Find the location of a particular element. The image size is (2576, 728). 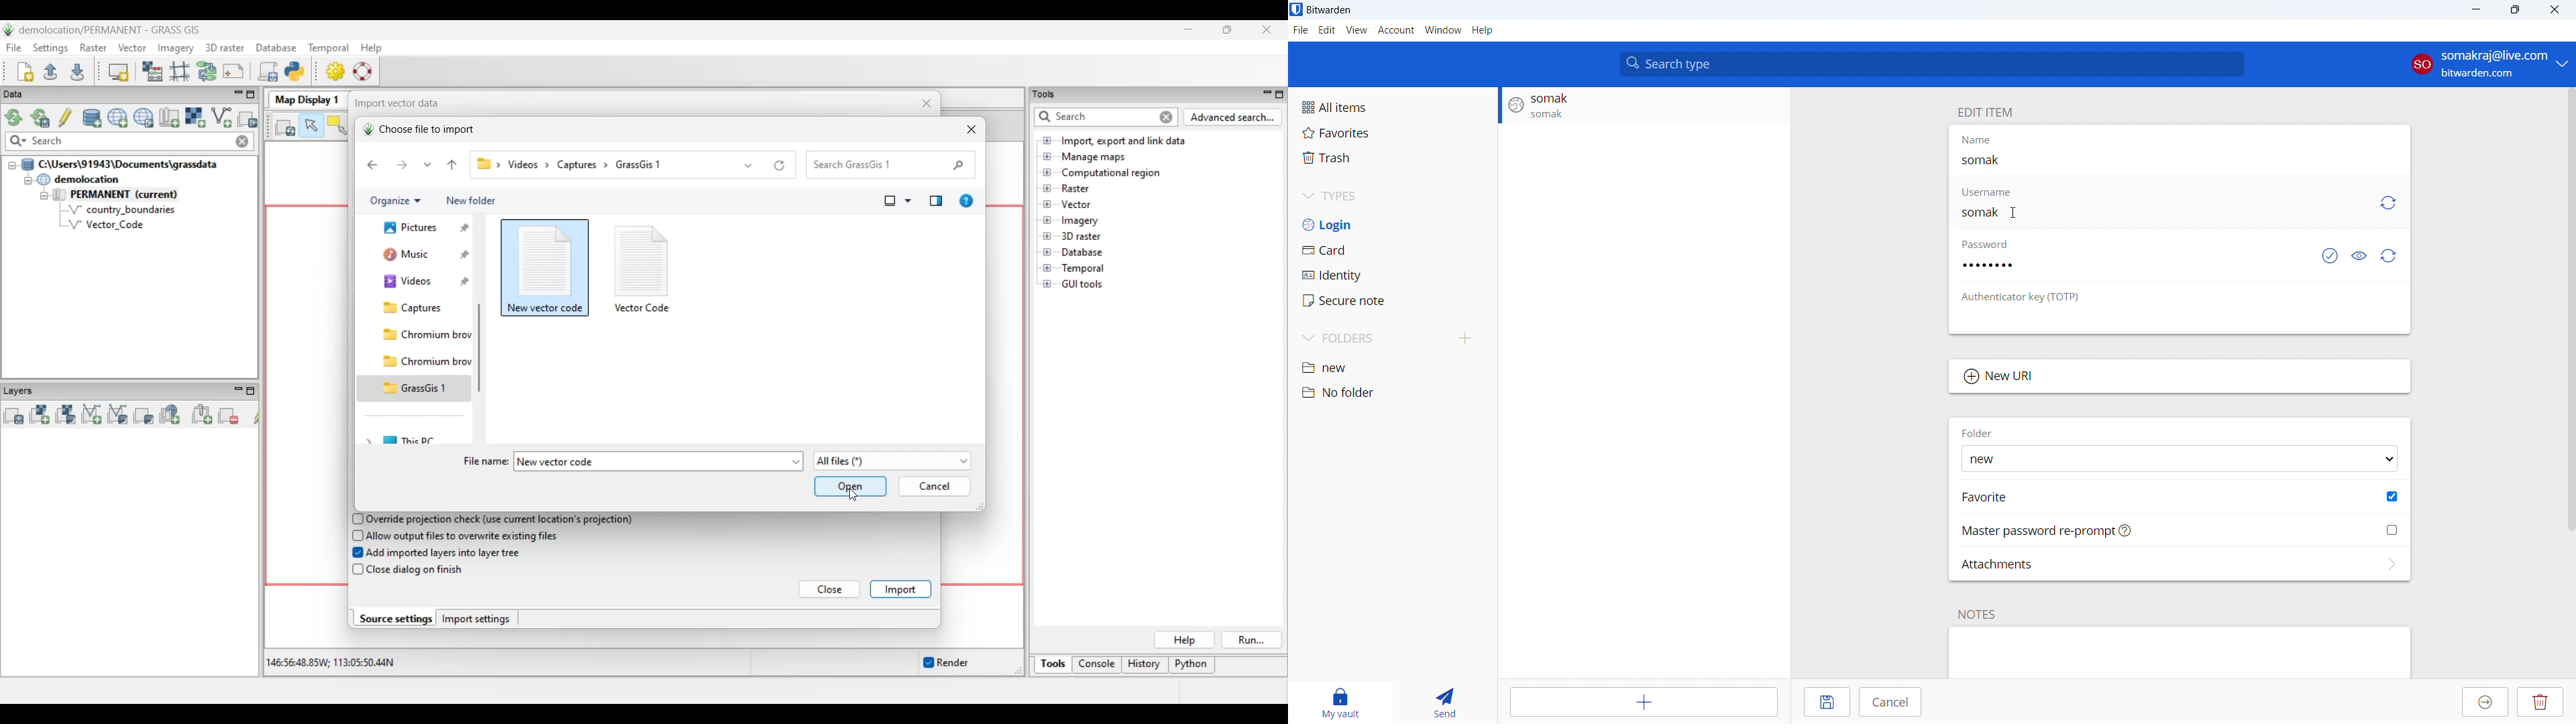

edit item is located at coordinates (1985, 112).